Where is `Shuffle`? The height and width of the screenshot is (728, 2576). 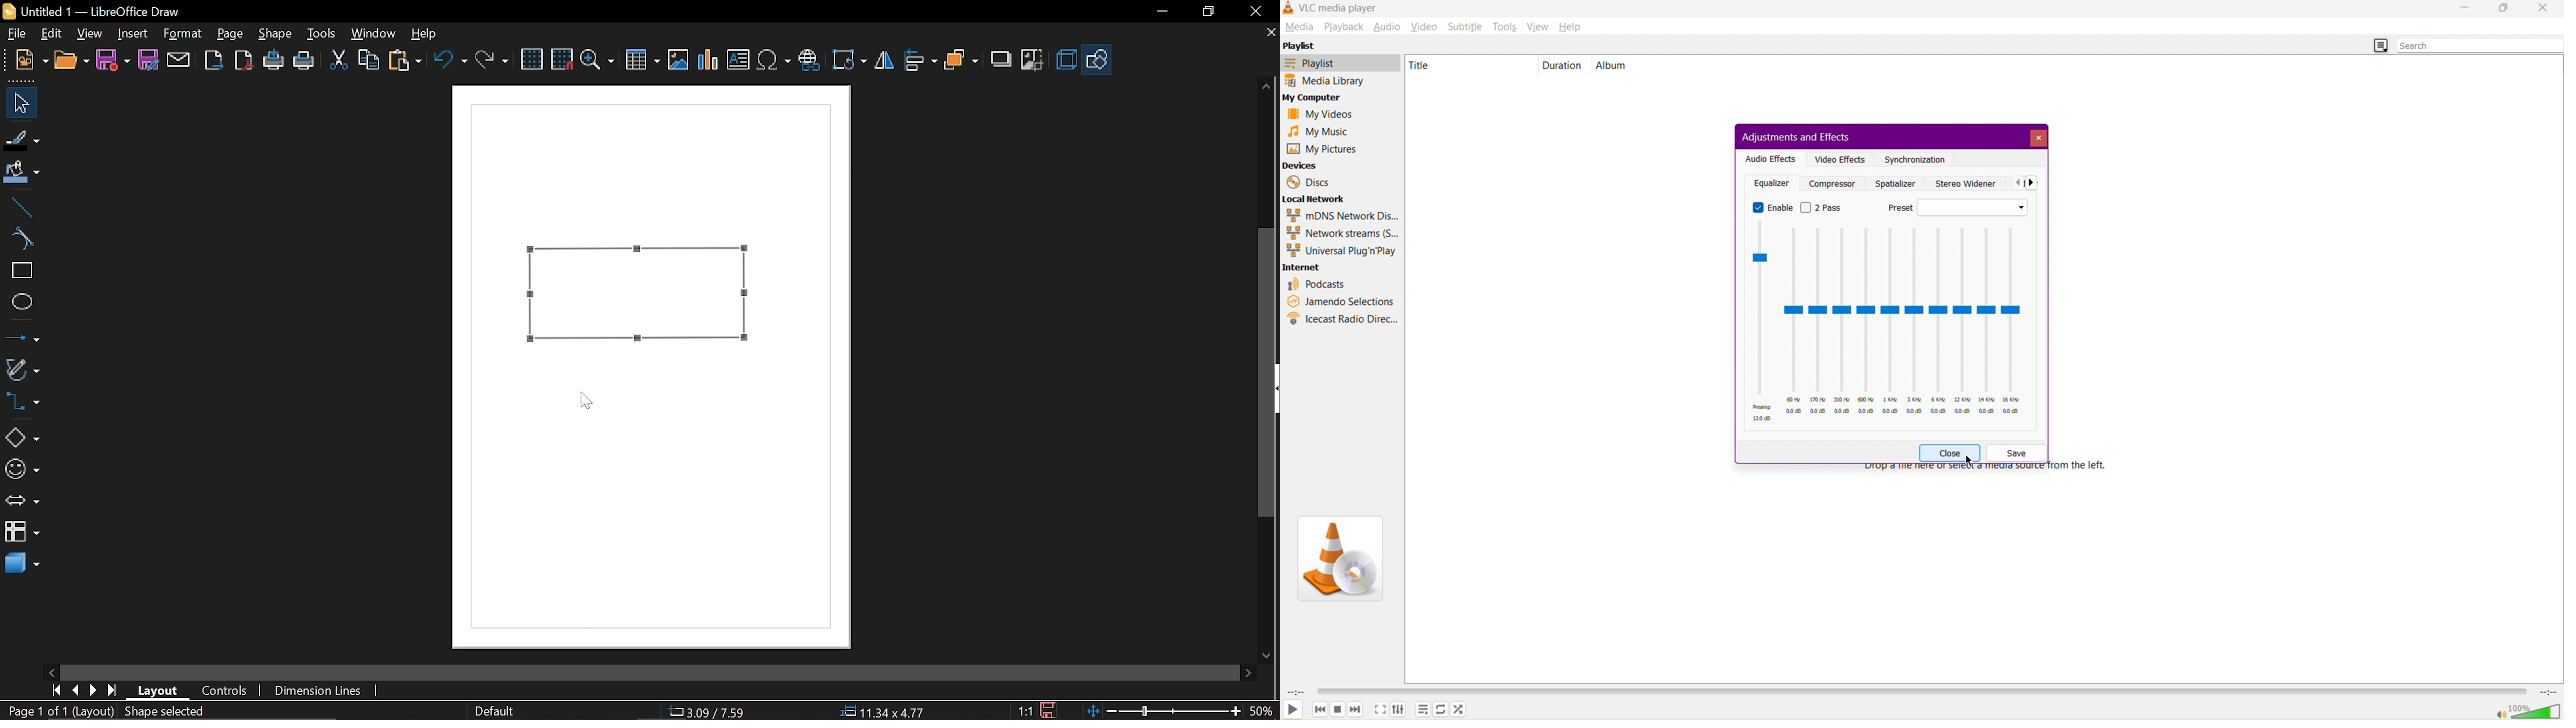 Shuffle is located at coordinates (1460, 710).